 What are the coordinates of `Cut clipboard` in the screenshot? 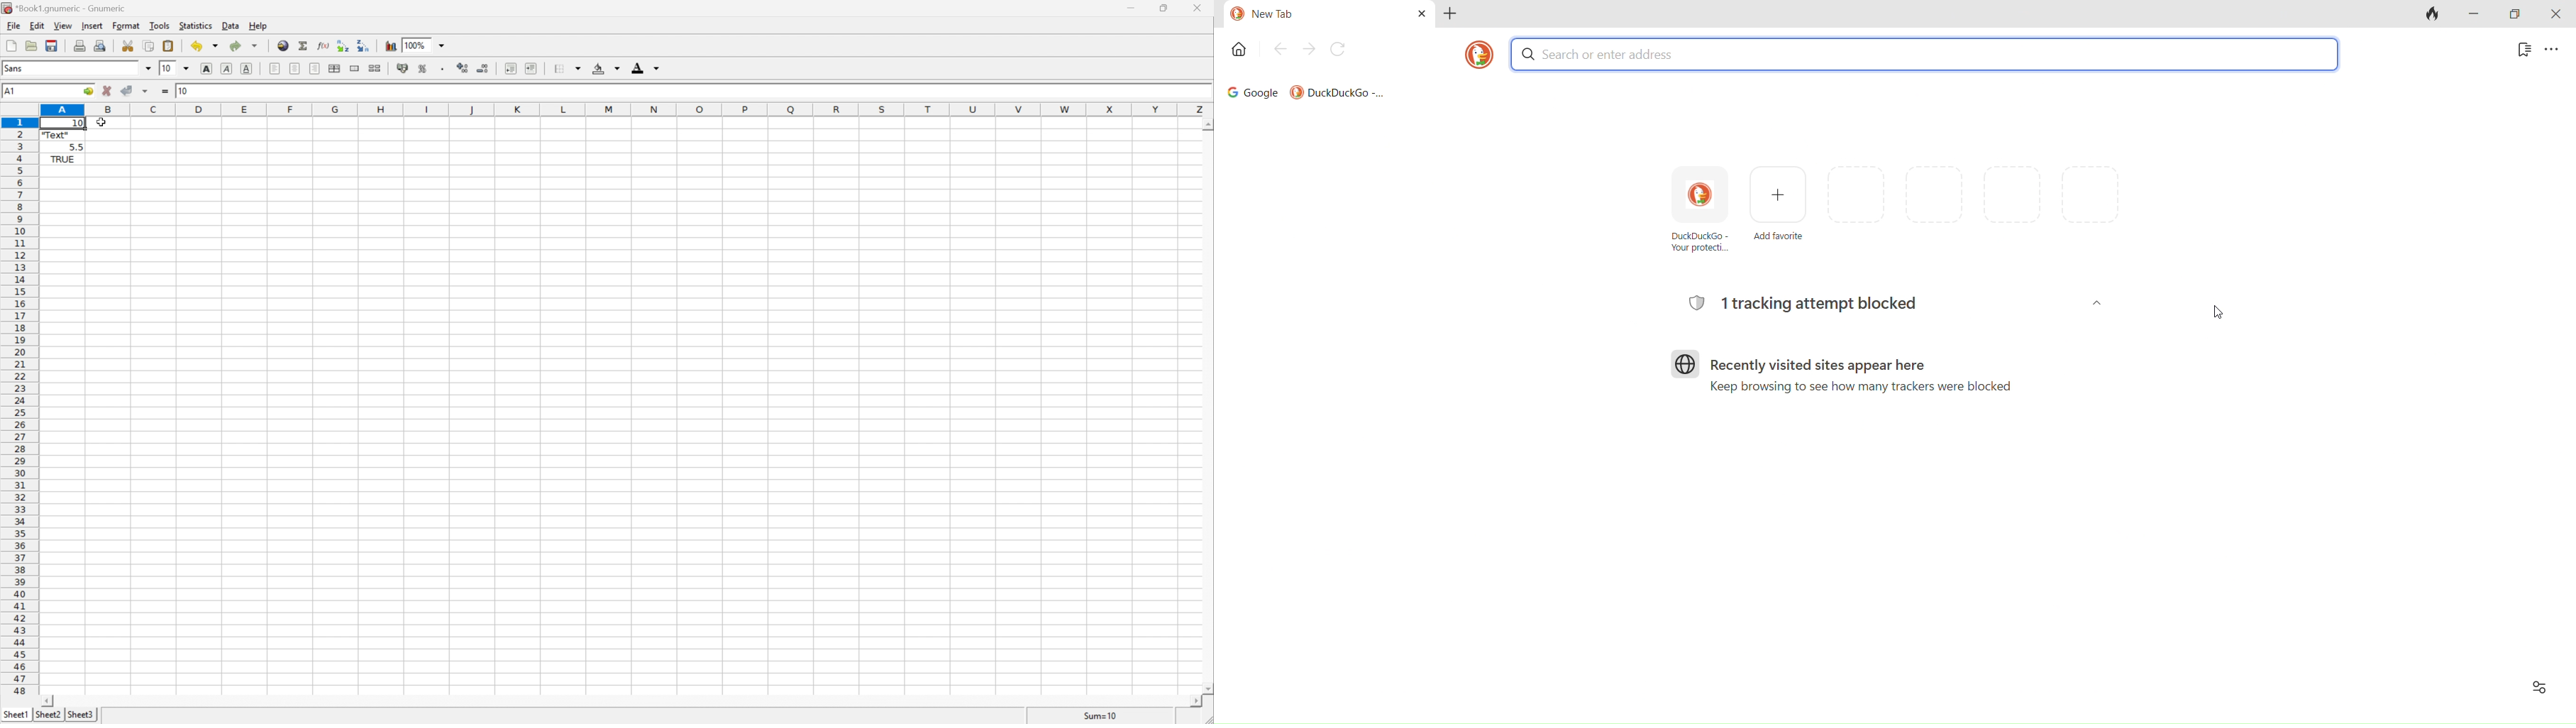 It's located at (128, 46).